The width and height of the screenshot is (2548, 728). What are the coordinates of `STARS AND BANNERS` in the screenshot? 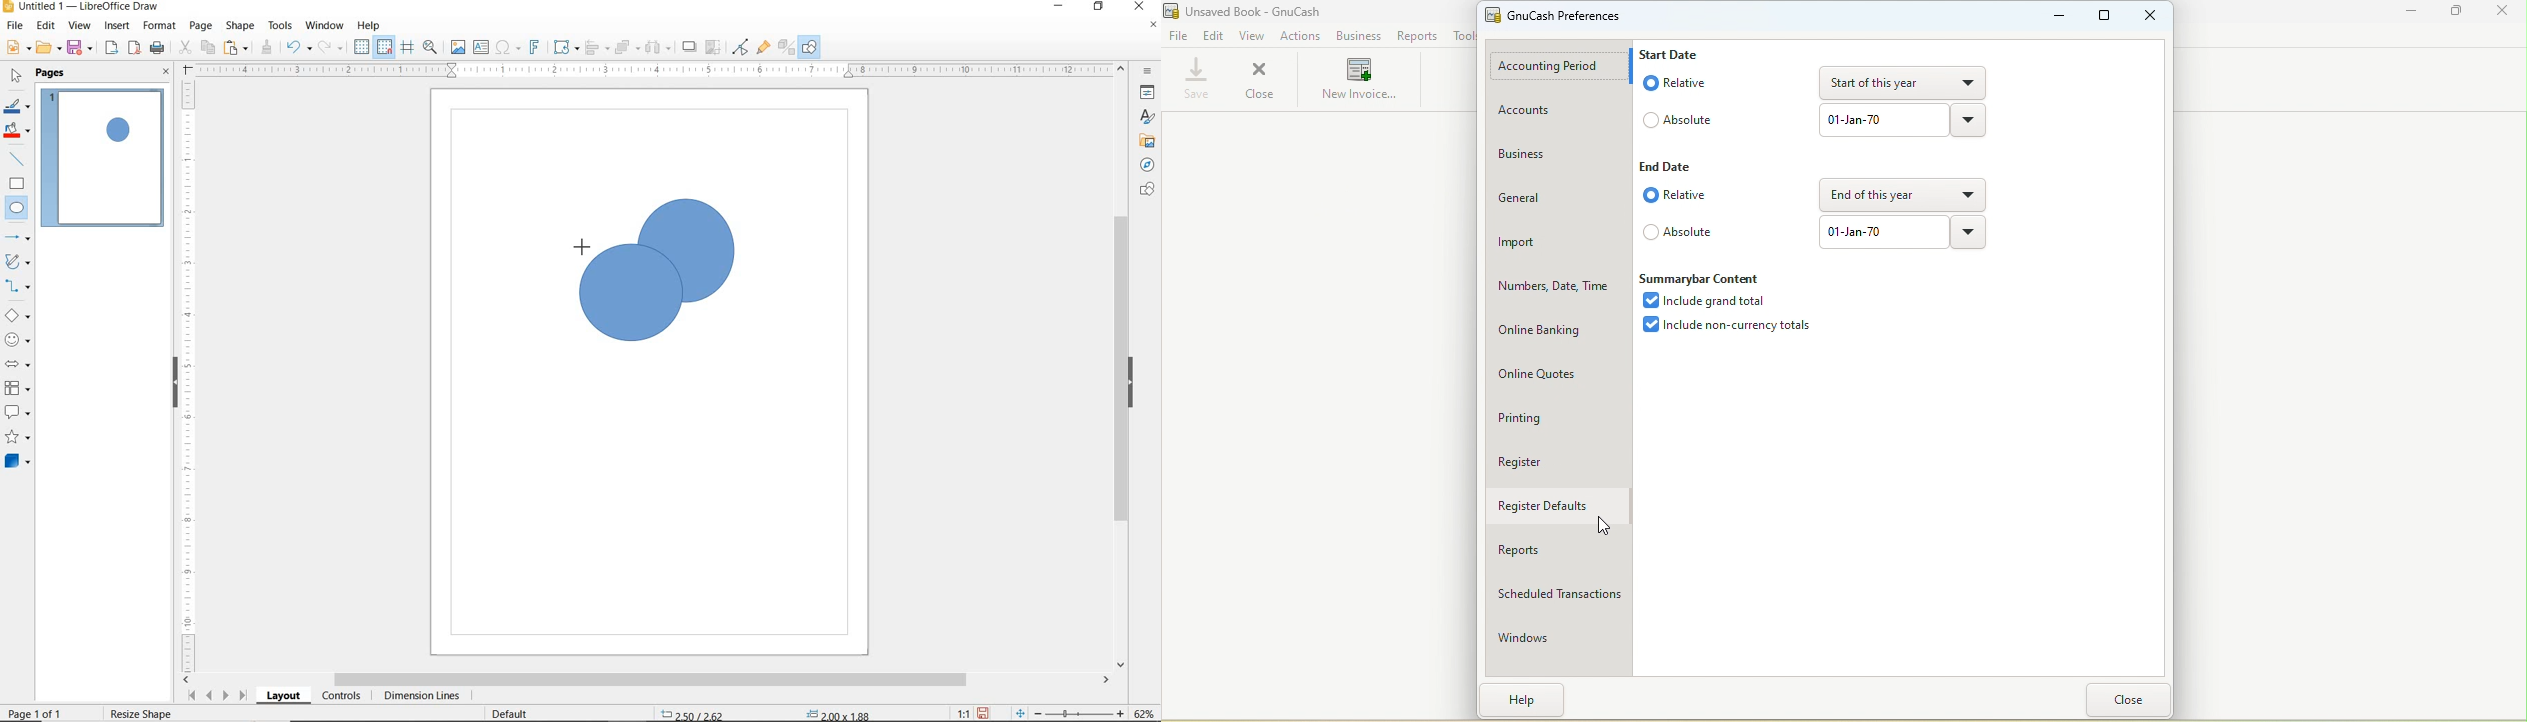 It's located at (17, 438).